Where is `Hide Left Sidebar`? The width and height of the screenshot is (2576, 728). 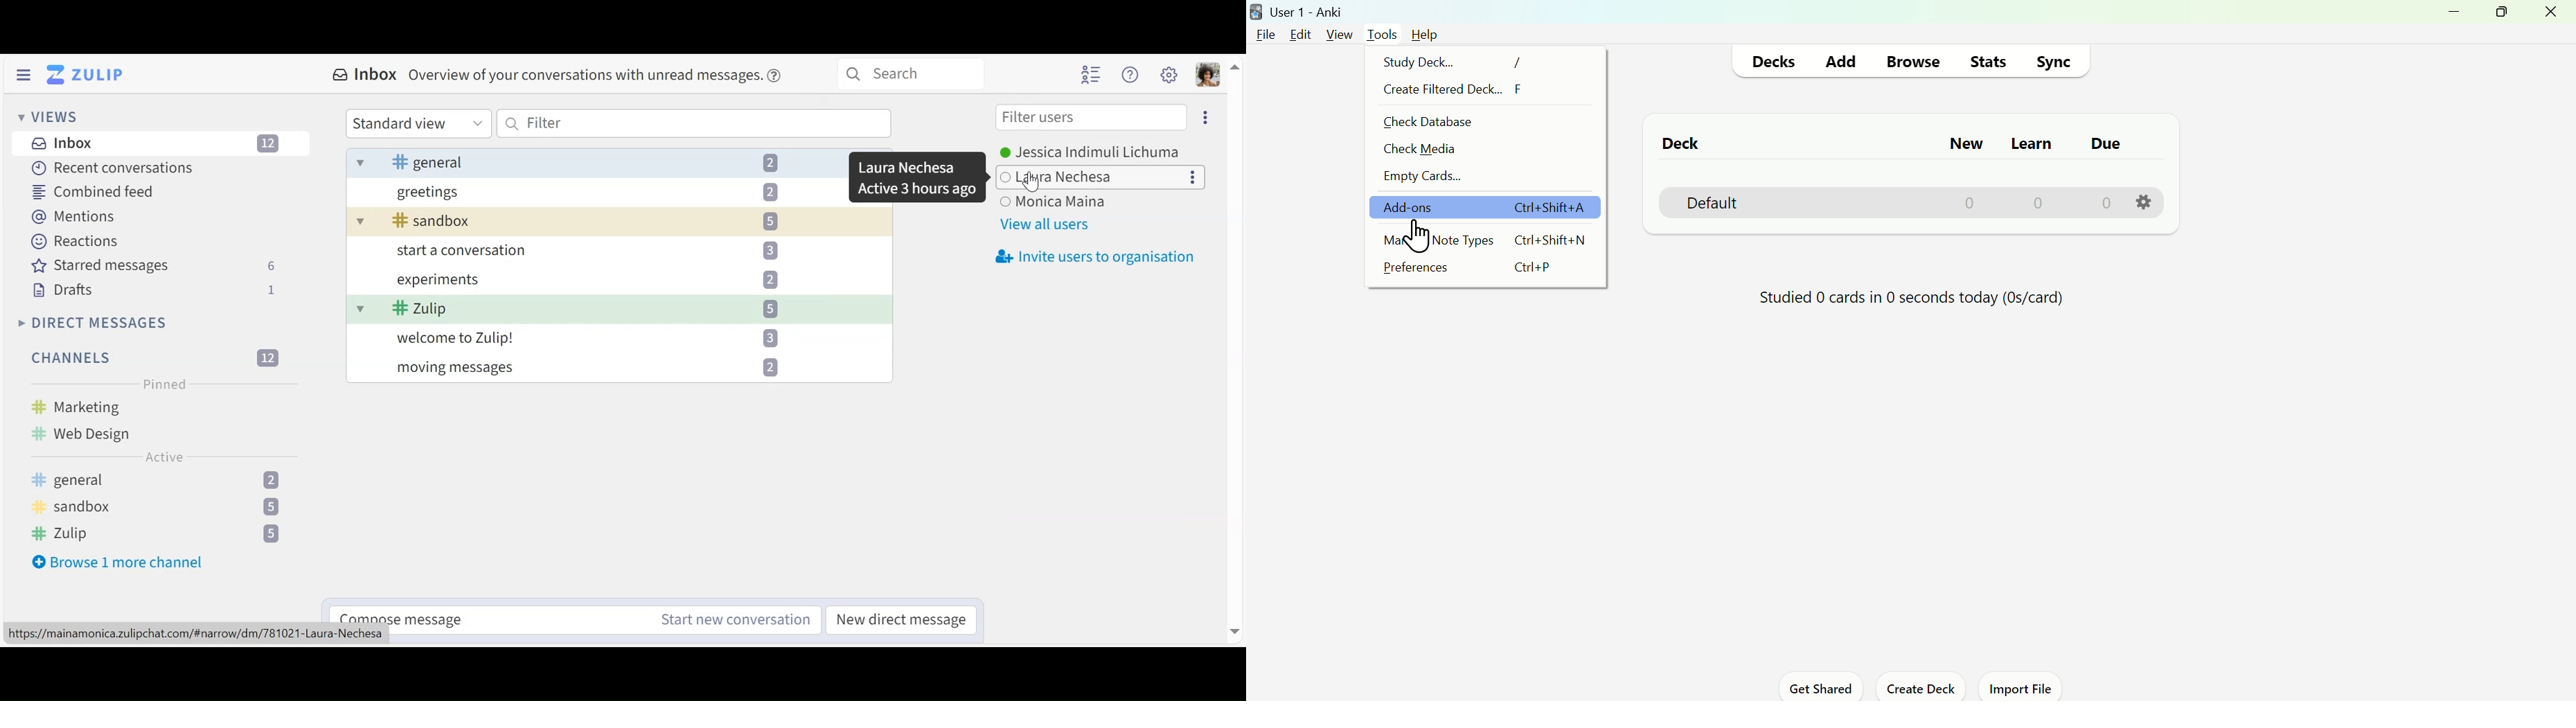
Hide Left Sidebar is located at coordinates (21, 74).